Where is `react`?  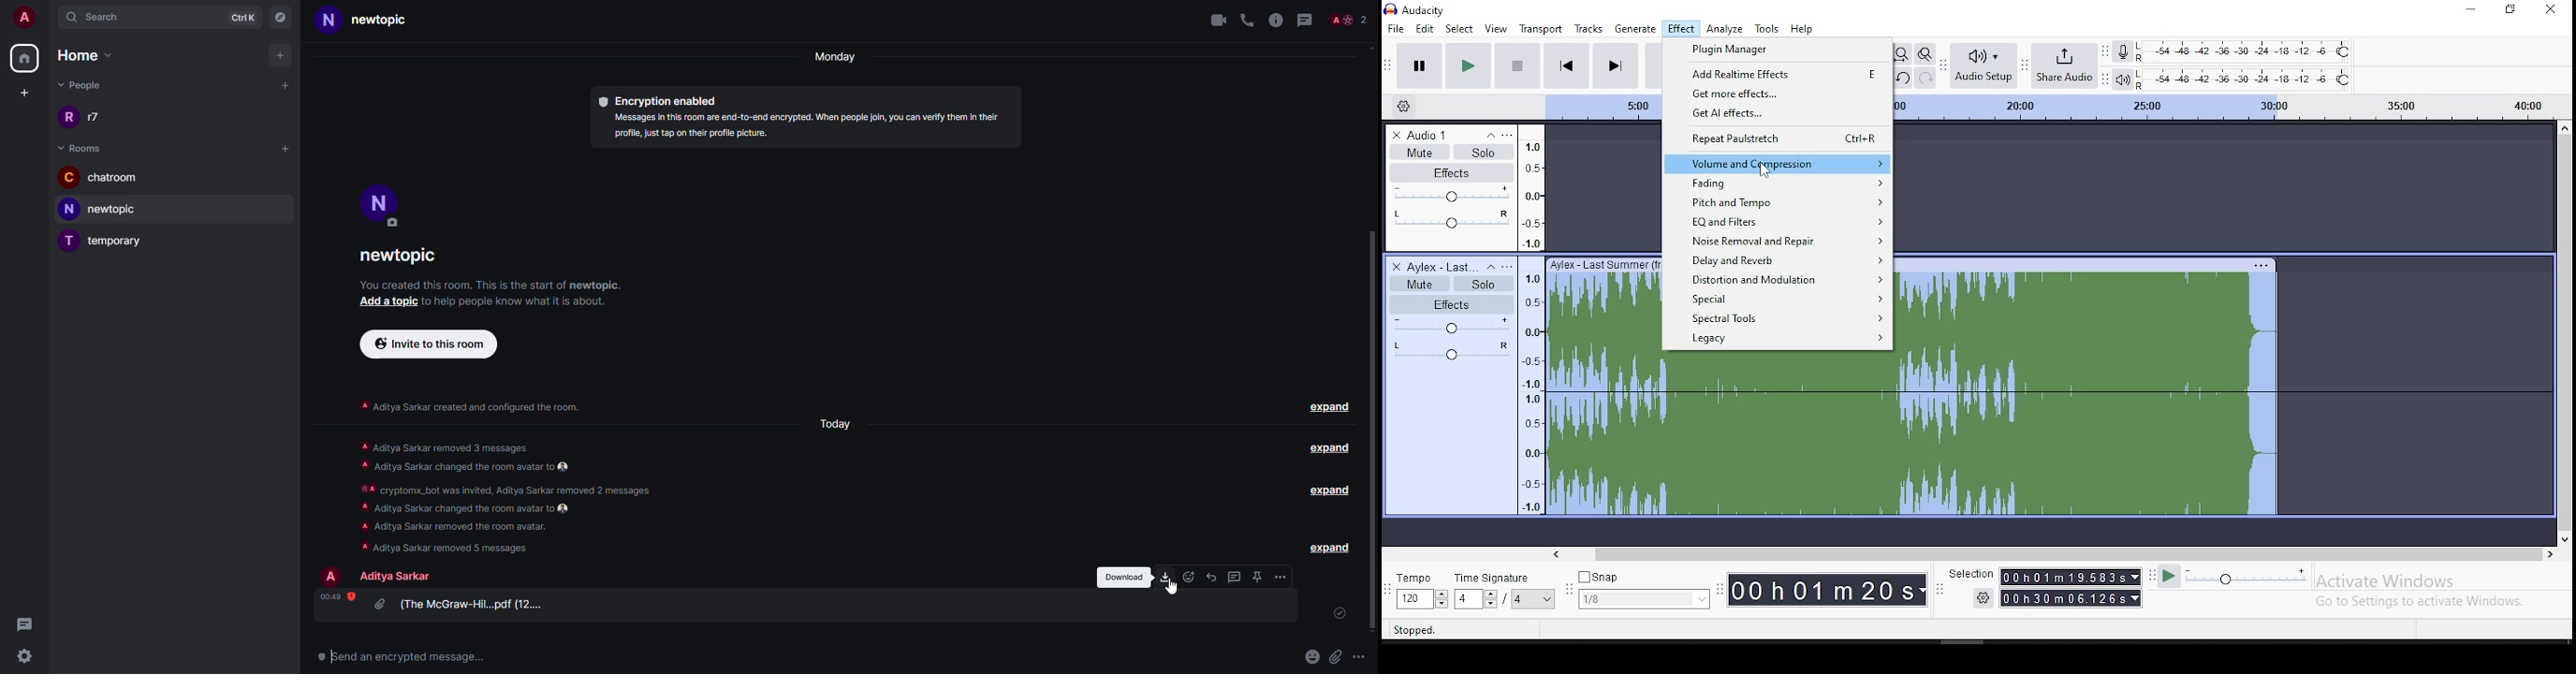 react is located at coordinates (1188, 576).